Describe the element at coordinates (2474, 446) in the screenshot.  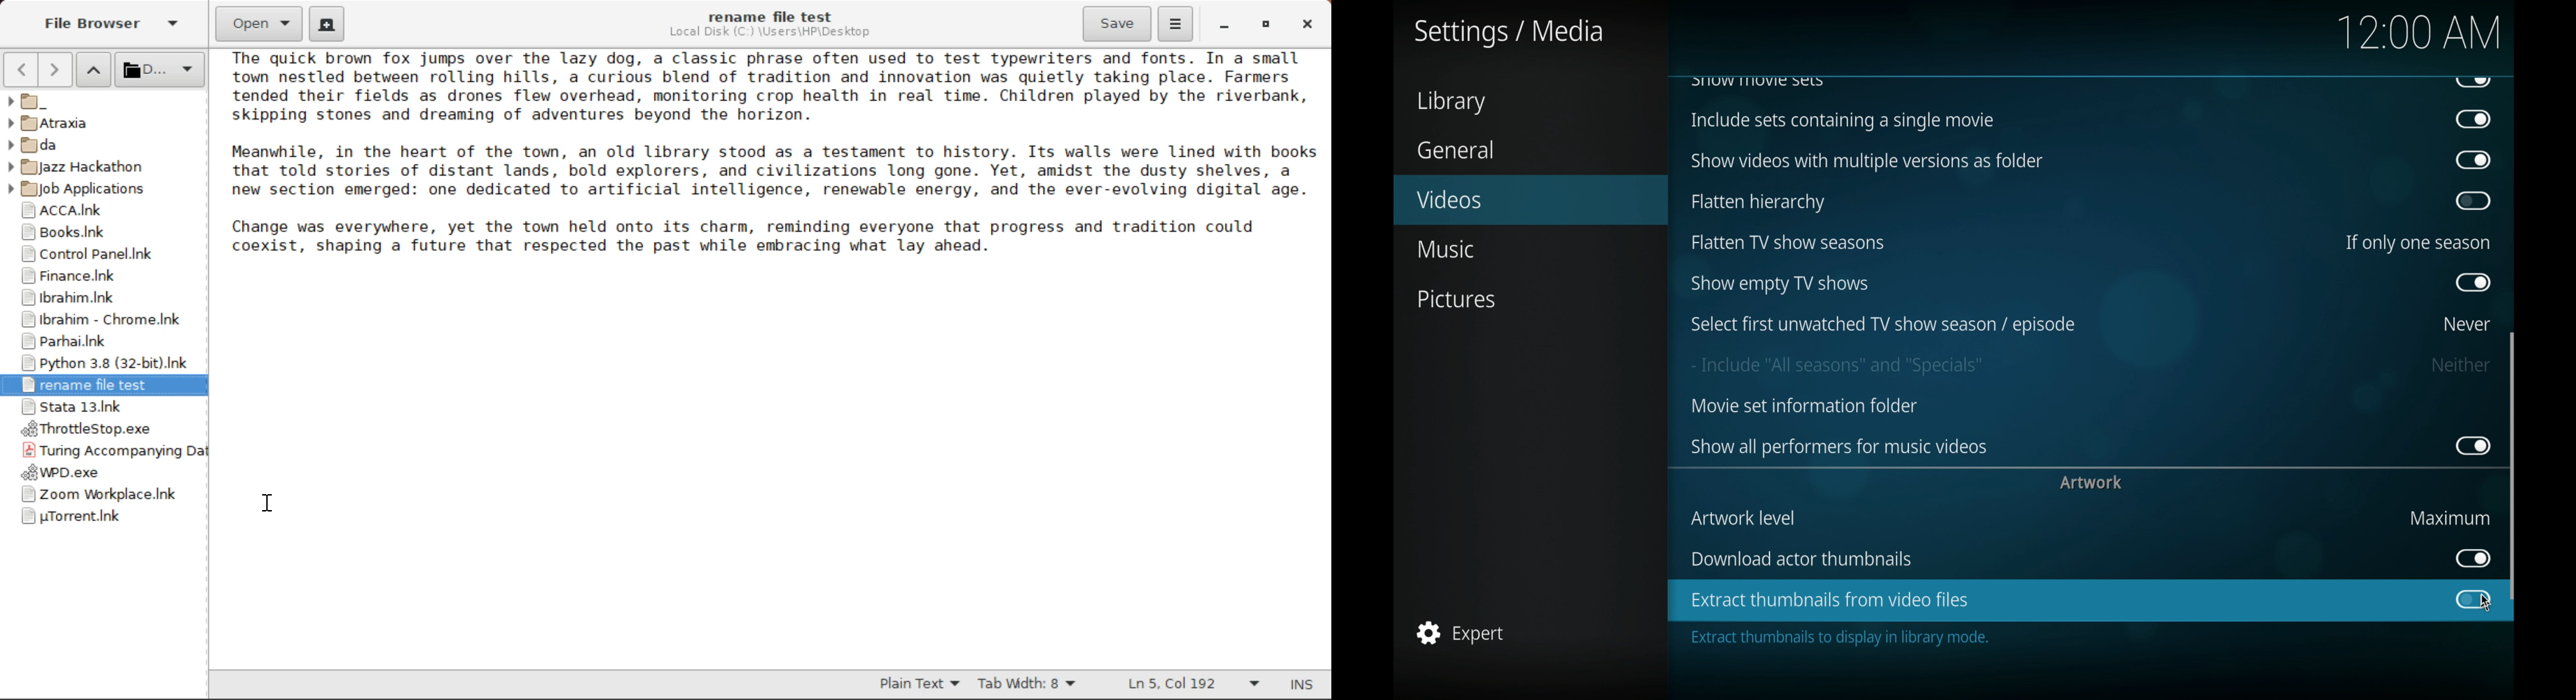
I see `toggle button` at that location.